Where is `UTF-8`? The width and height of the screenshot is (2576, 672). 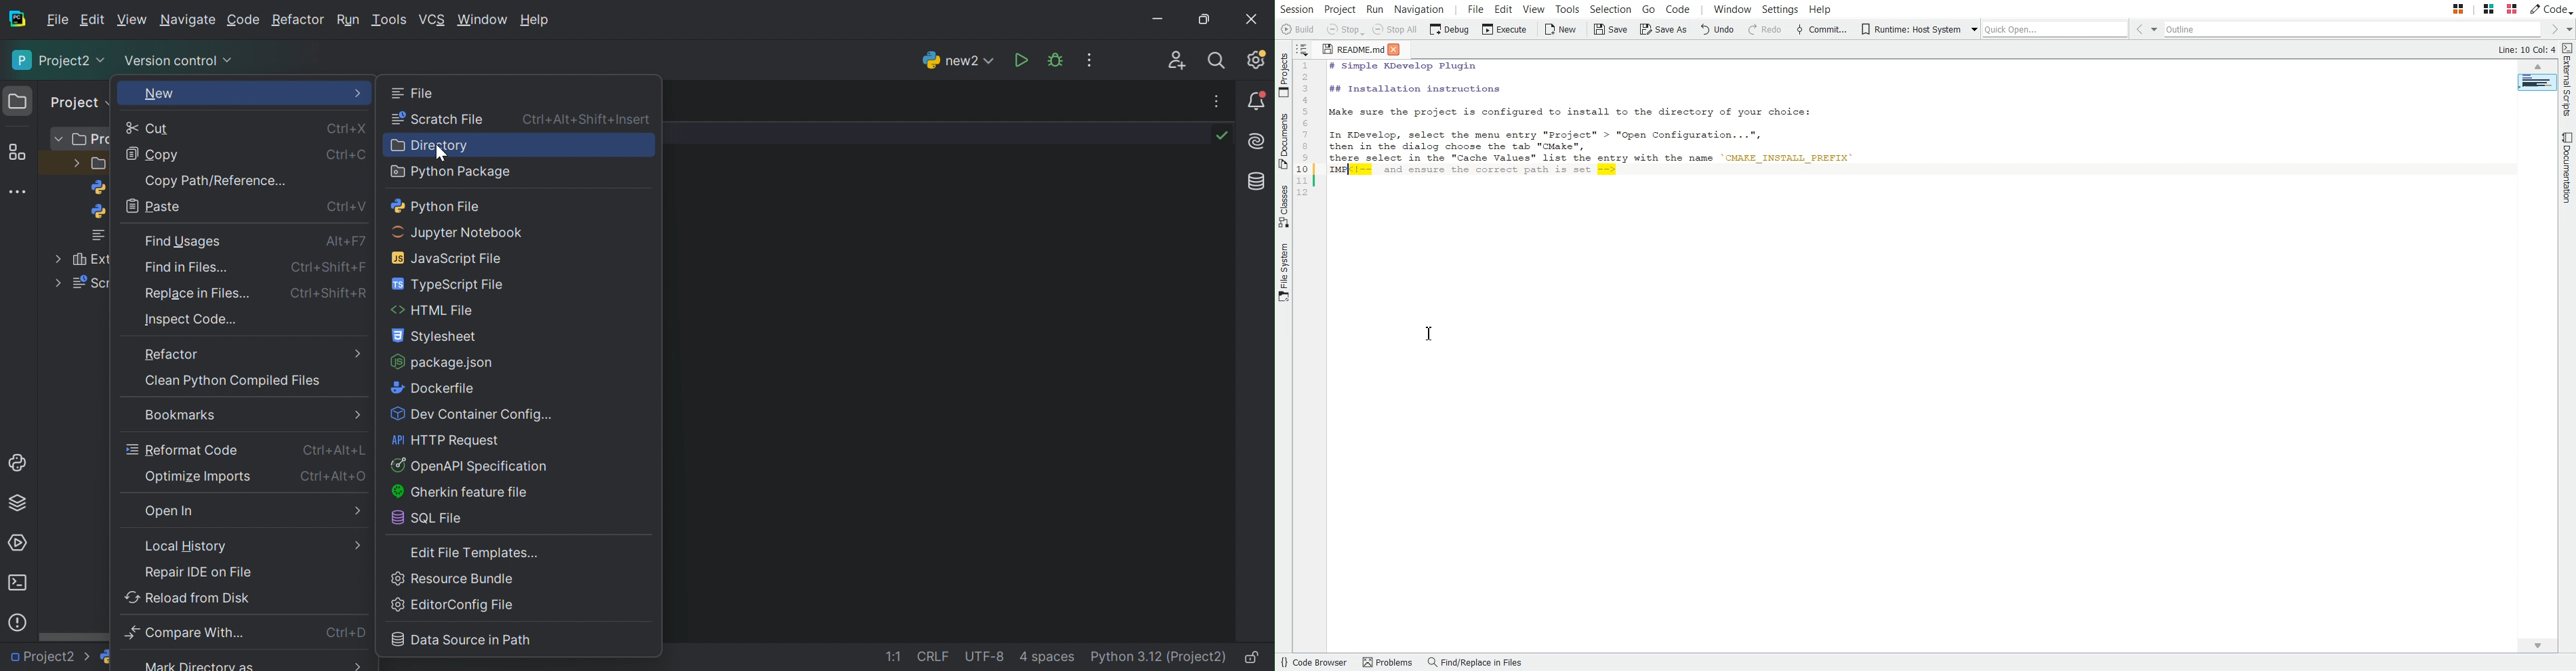
UTF-8 is located at coordinates (984, 658).